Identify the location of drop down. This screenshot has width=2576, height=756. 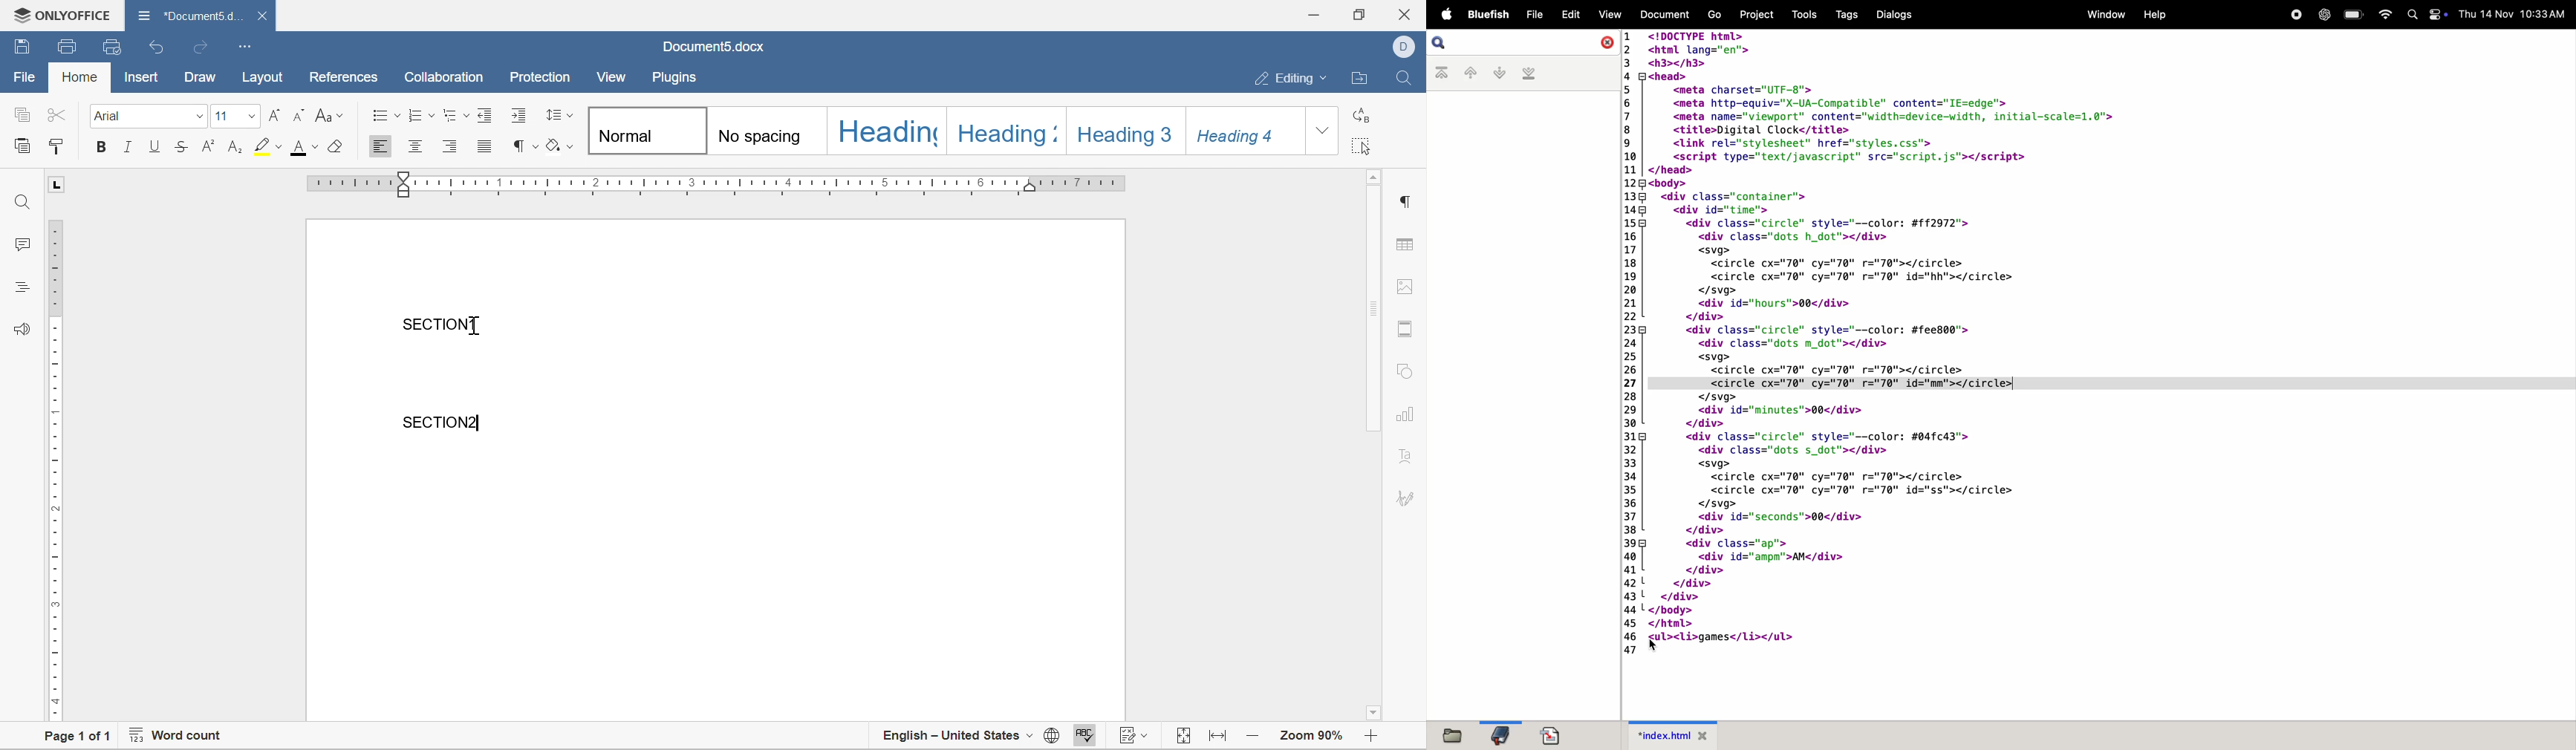
(249, 115).